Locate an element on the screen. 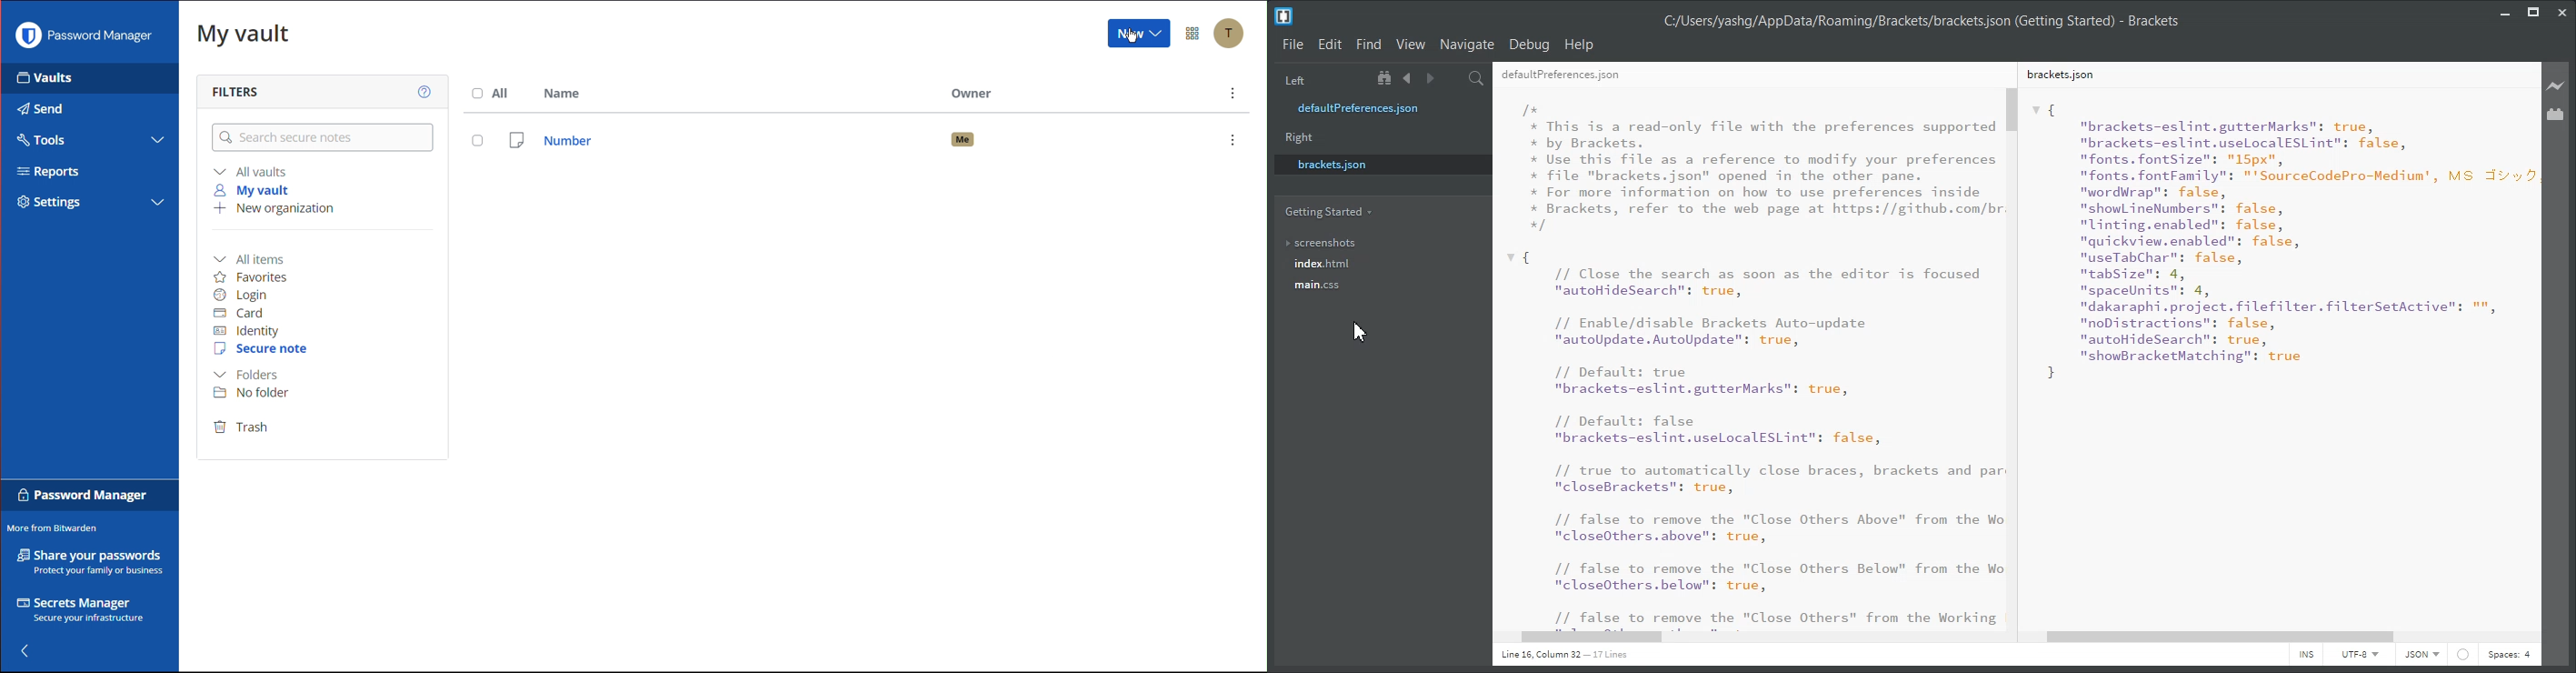 This screenshot has width=2576, height=700. More from Bitwarden is located at coordinates (56, 528).